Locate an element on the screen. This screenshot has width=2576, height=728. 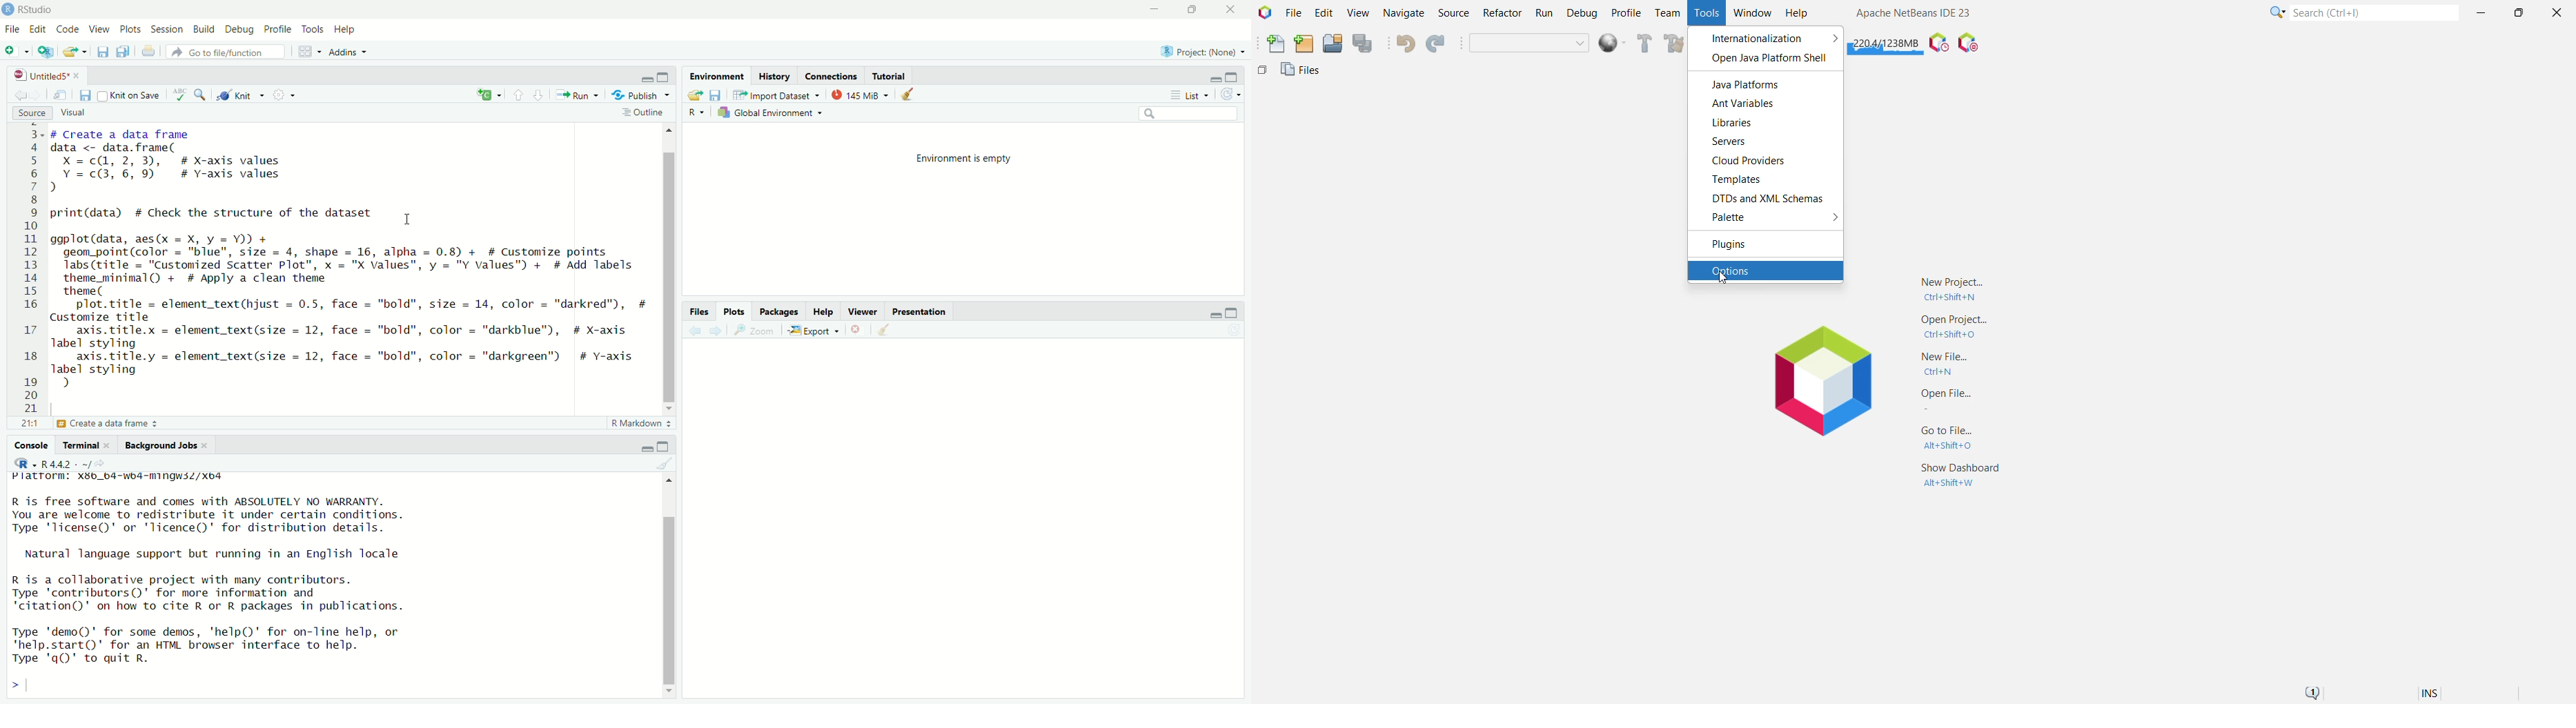
New File is located at coordinates (1272, 45).